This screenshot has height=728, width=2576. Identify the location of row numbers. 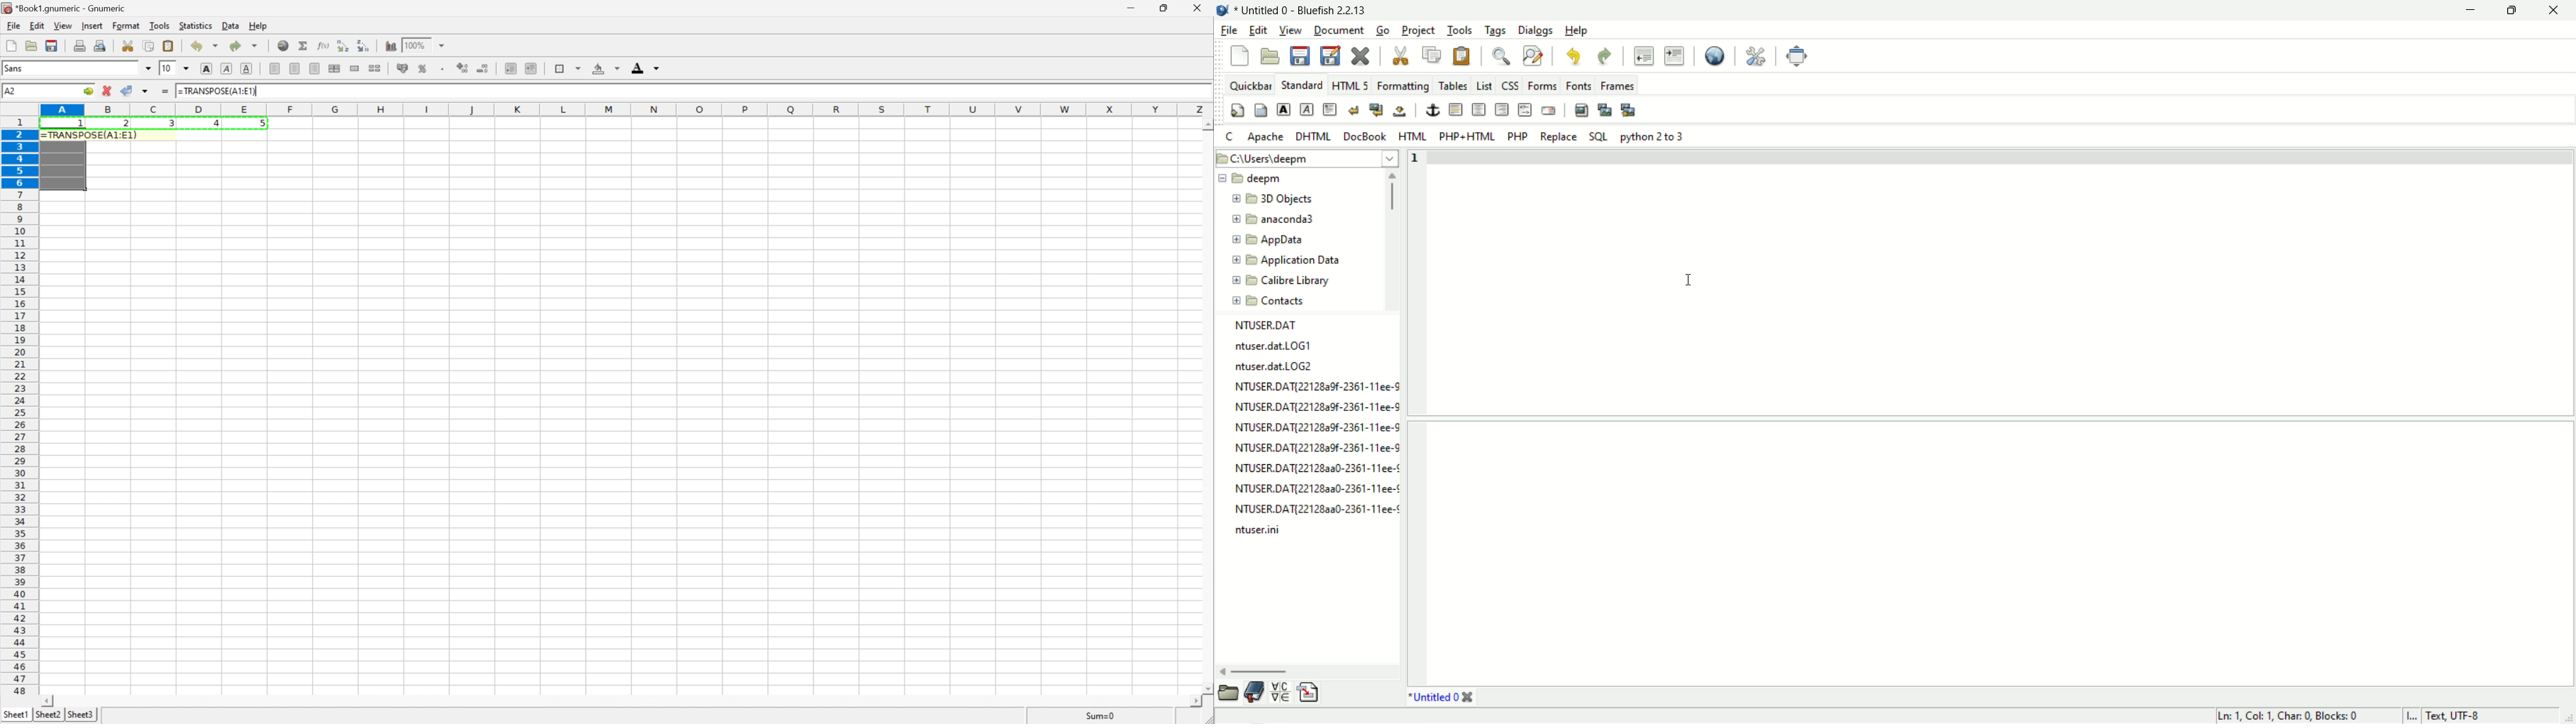
(20, 406).